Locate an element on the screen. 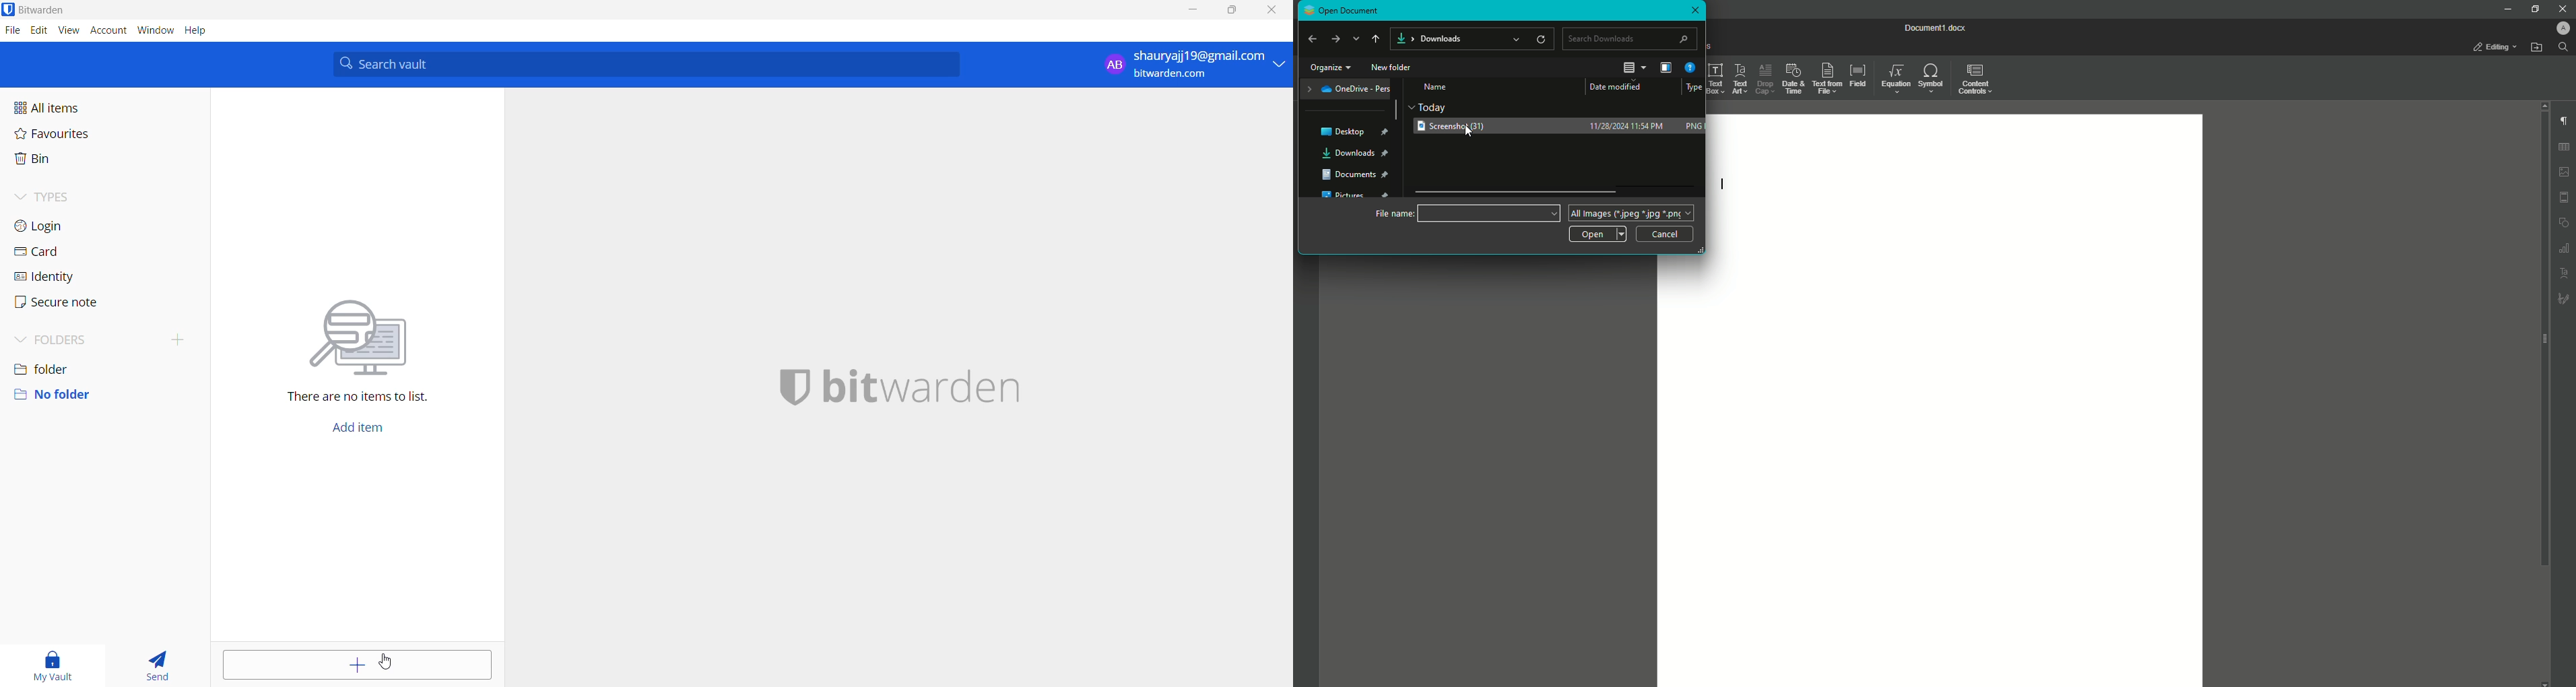  Date is located at coordinates (1630, 126).